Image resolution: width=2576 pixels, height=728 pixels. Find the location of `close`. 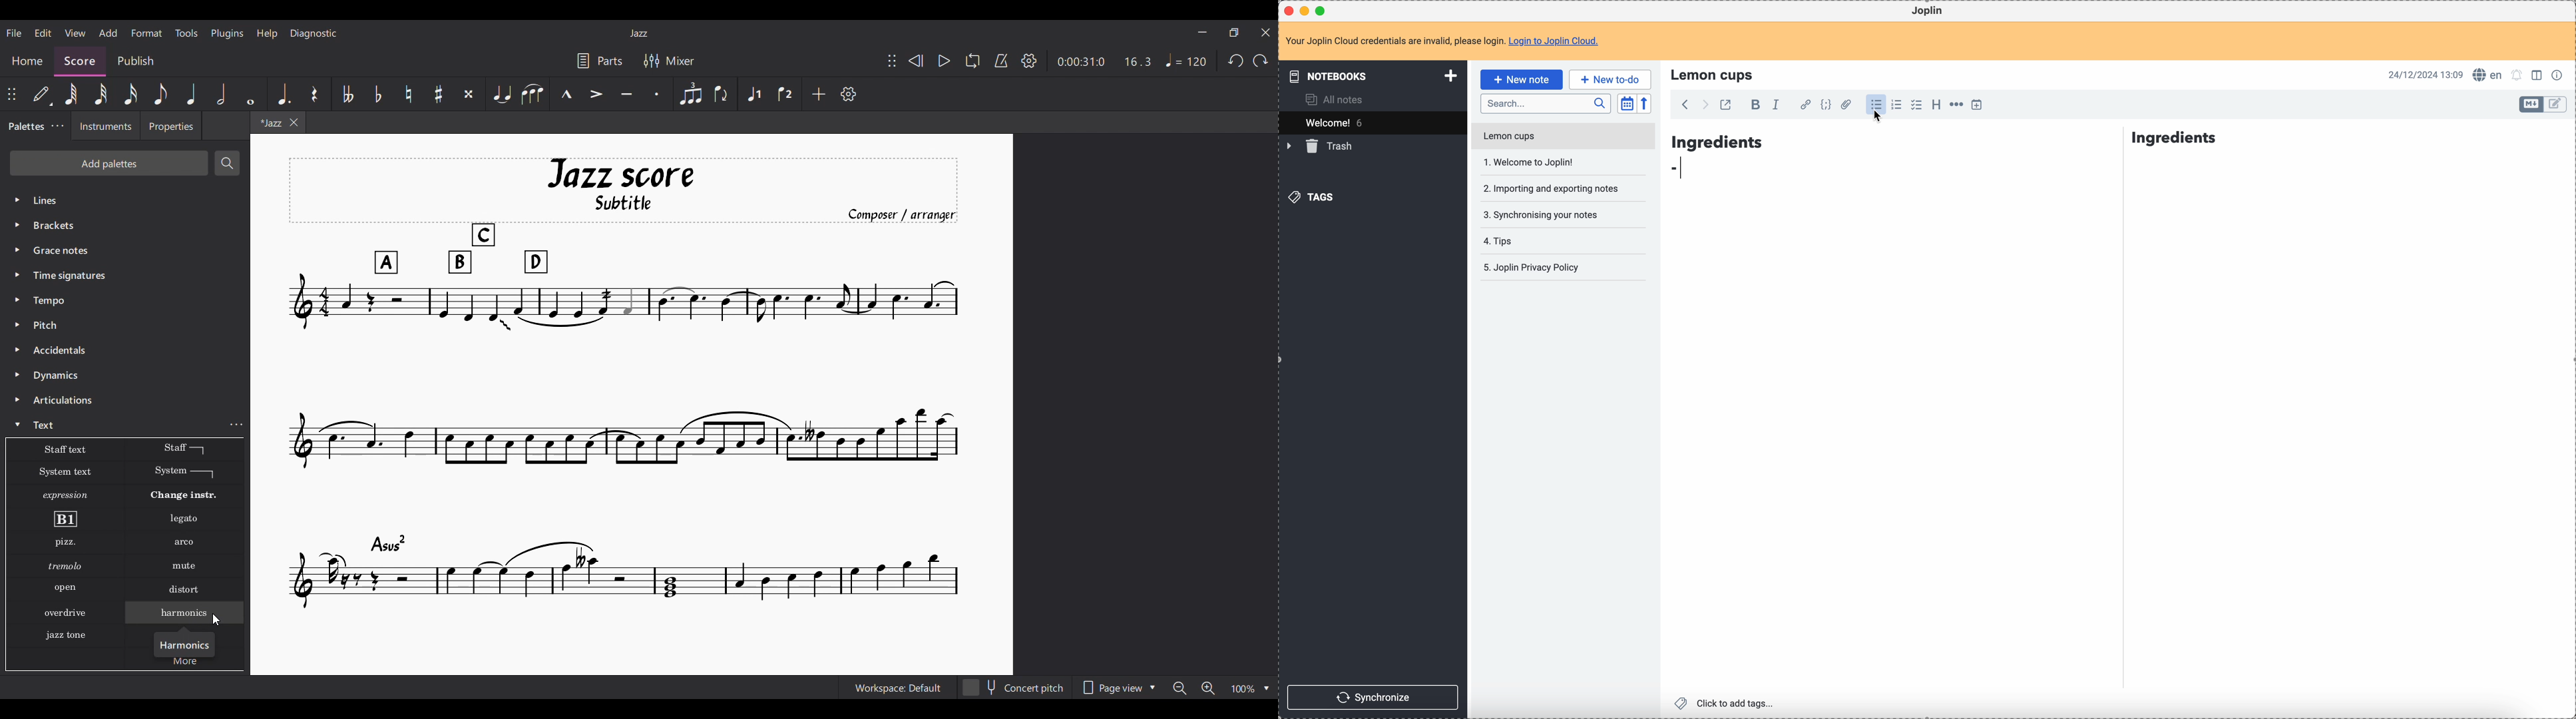

close is located at coordinates (1290, 11).